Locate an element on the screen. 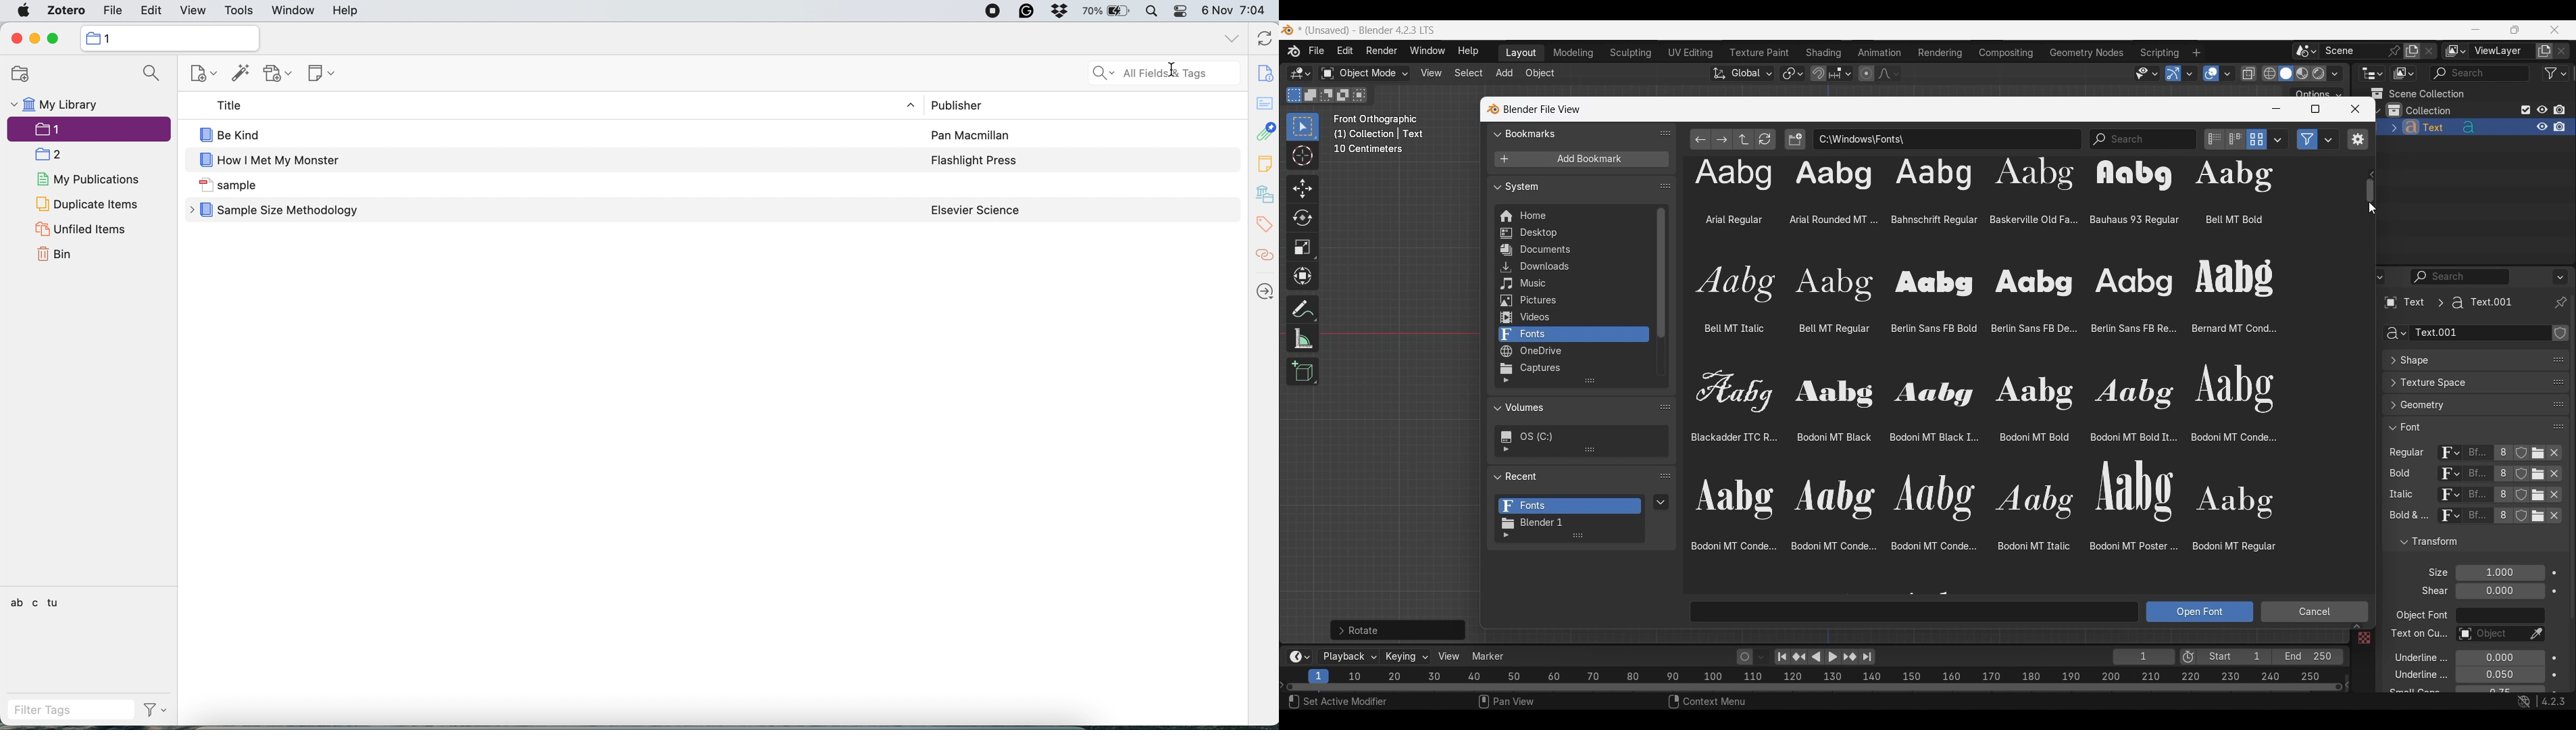 The height and width of the screenshot is (756, 2576). Animate property of respective attribute is located at coordinates (2555, 631).